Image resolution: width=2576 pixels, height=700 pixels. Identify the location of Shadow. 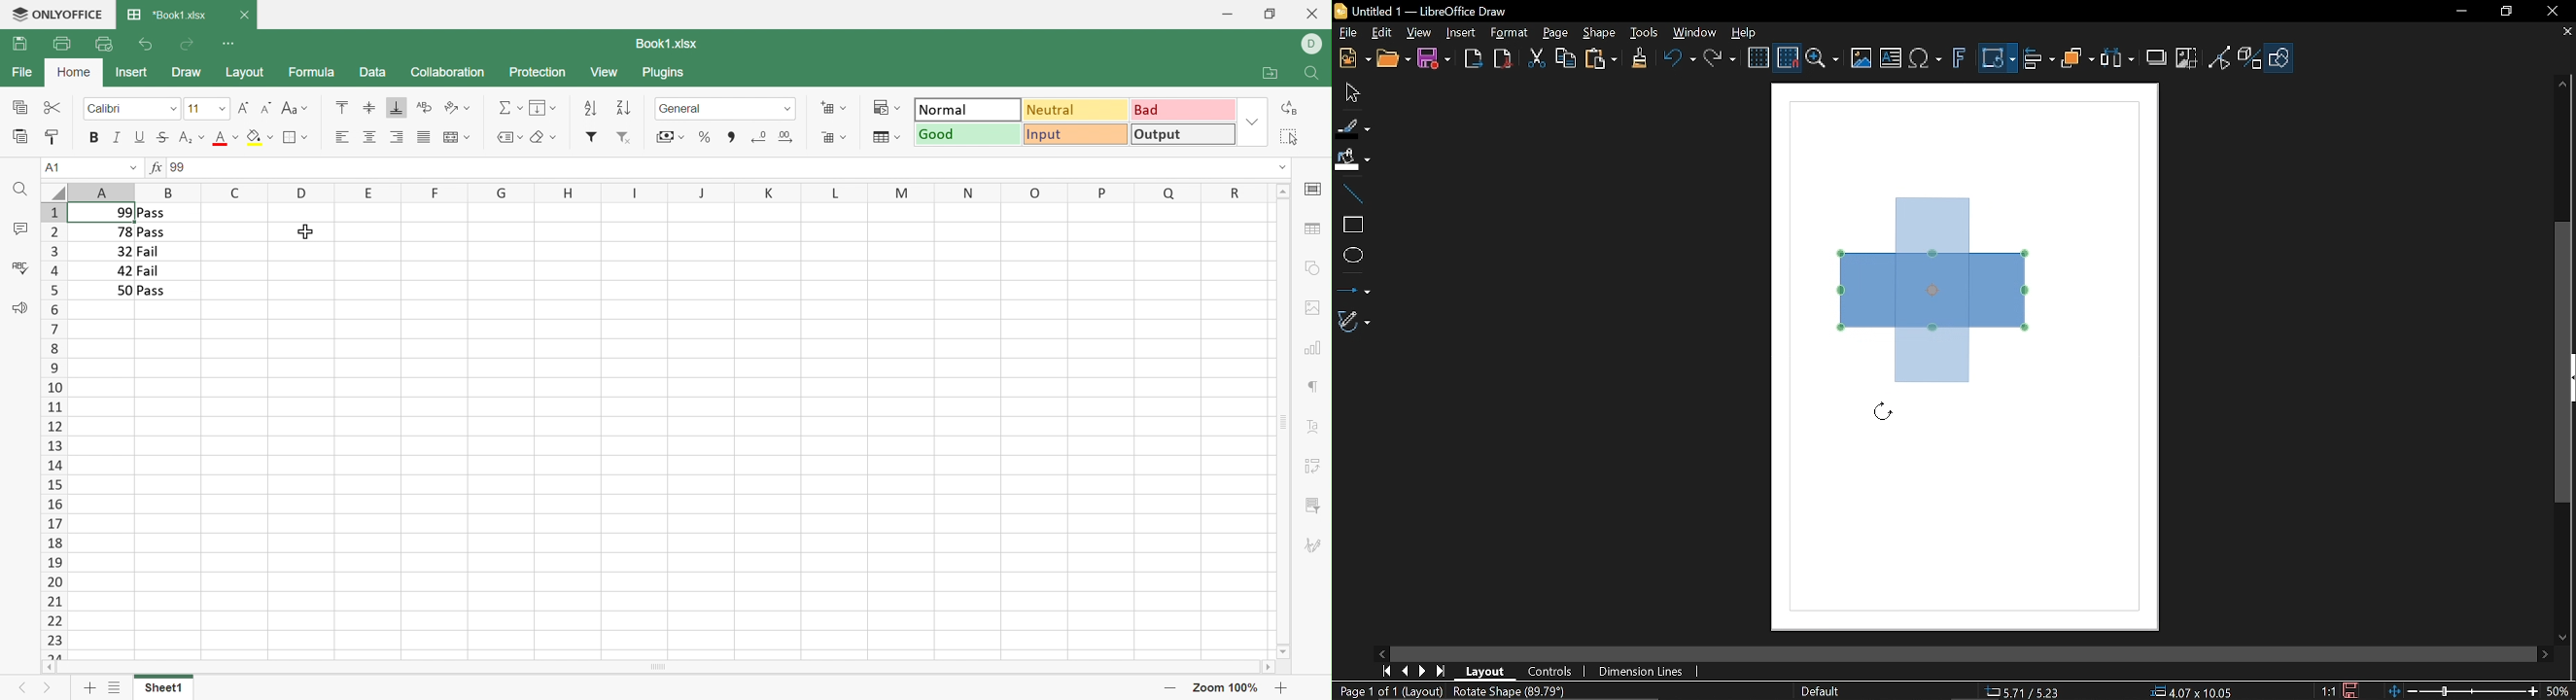
(2158, 55).